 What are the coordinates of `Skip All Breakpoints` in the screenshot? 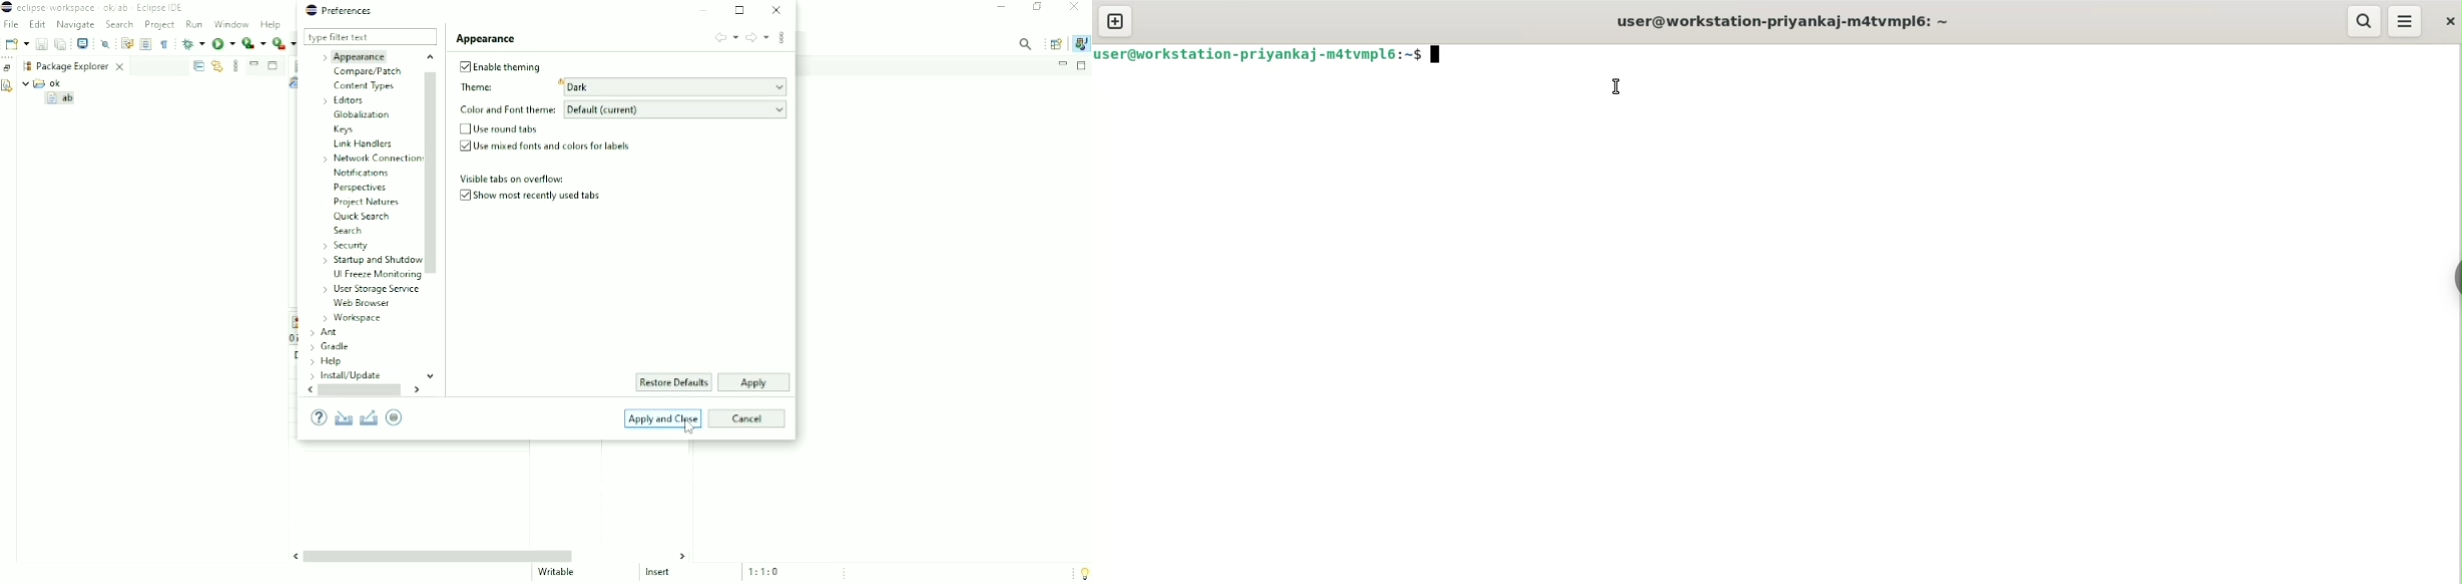 It's located at (106, 43).